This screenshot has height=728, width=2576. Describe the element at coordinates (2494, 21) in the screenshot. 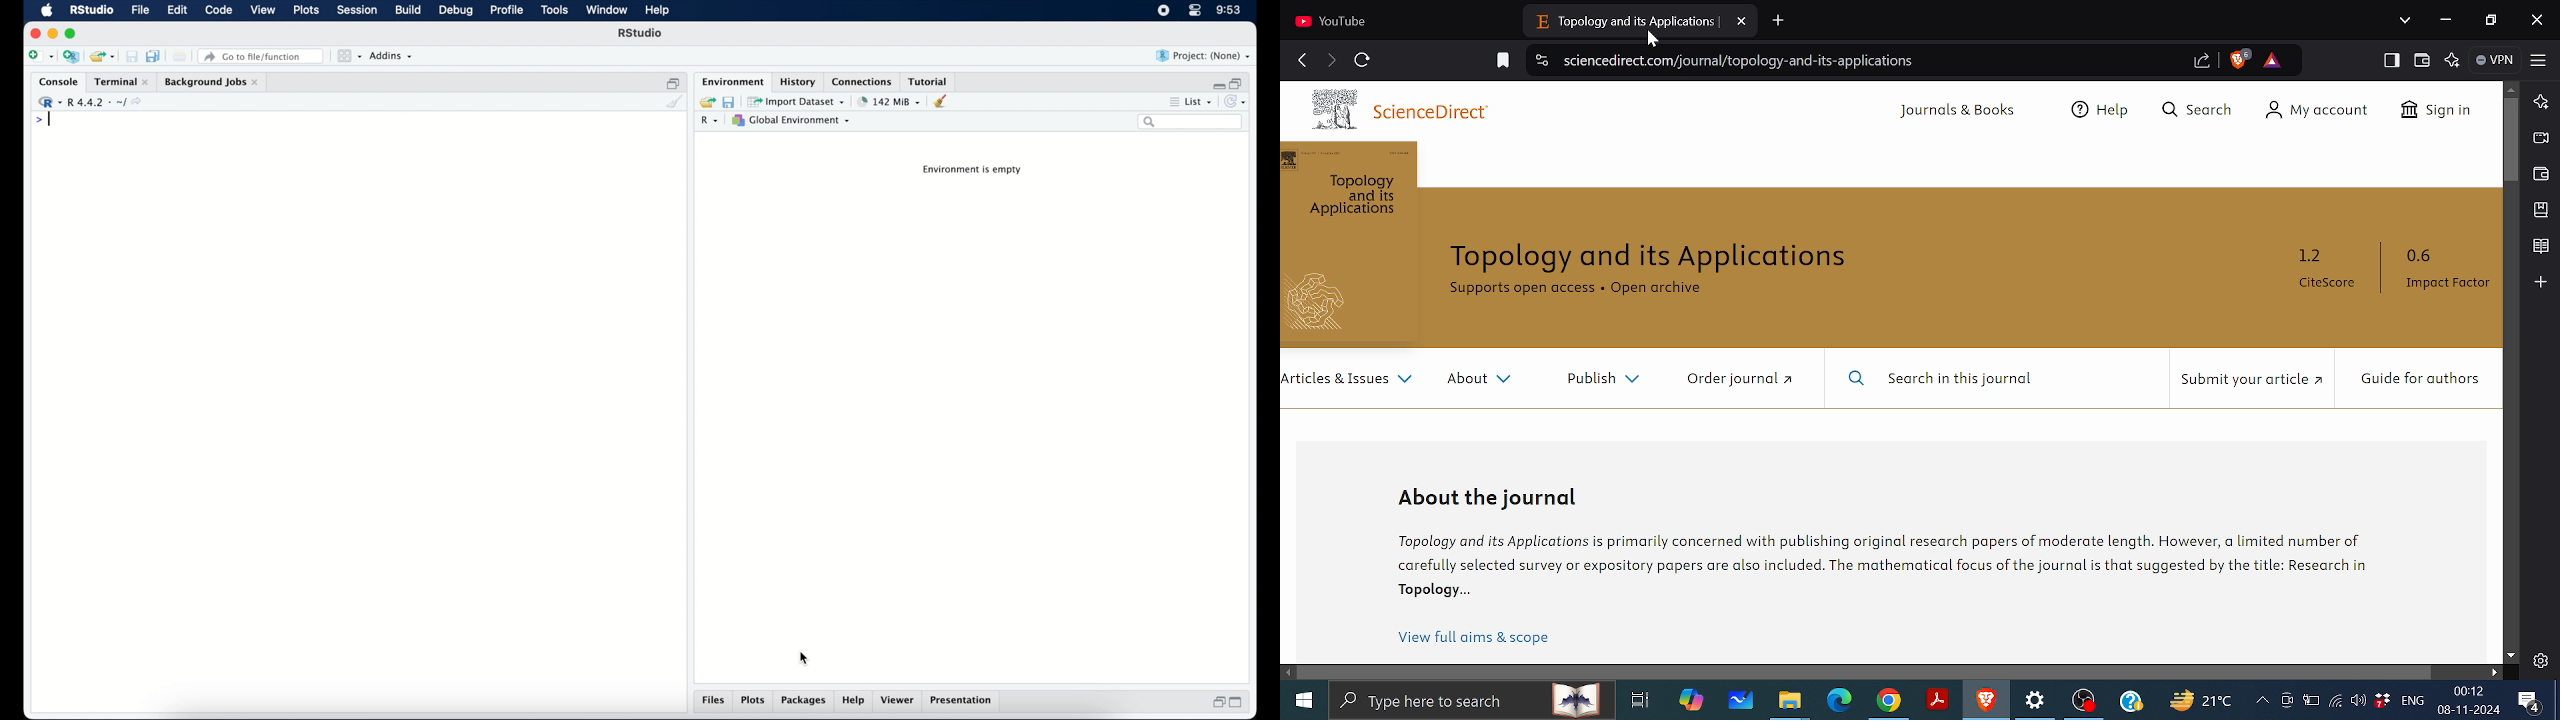

I see `Restore down` at that location.